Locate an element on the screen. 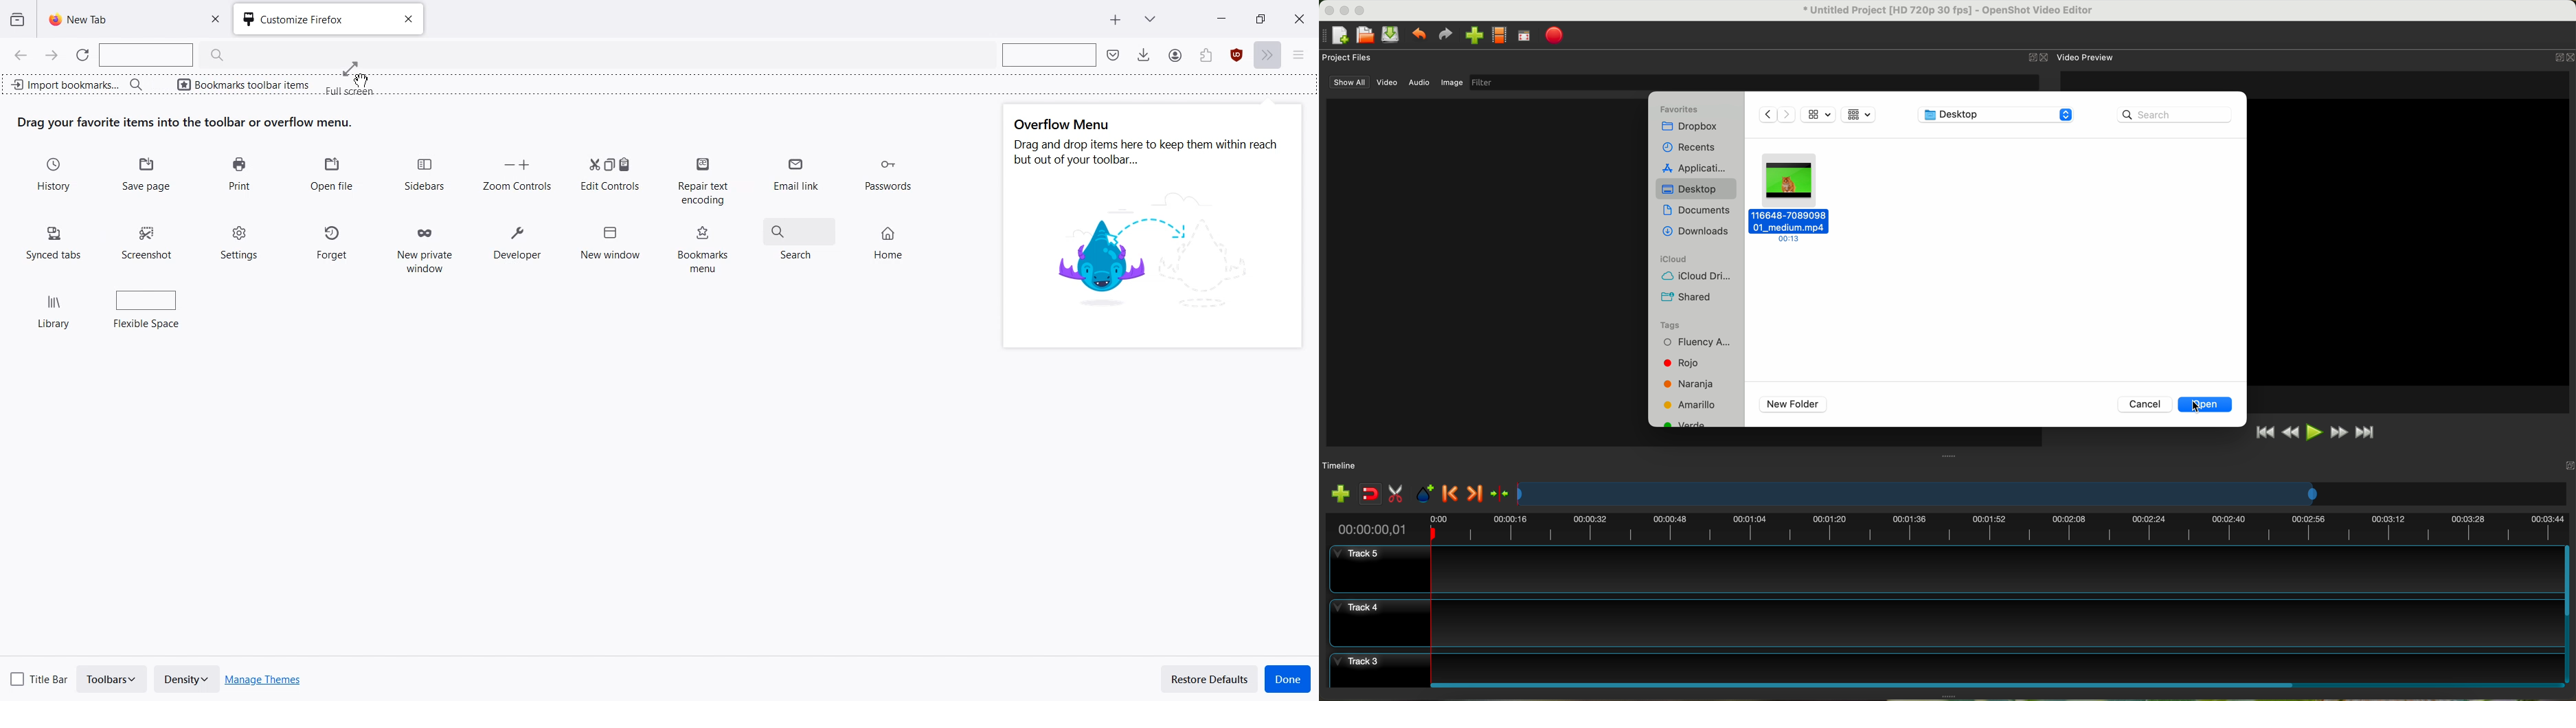  enable razor is located at coordinates (1396, 495).